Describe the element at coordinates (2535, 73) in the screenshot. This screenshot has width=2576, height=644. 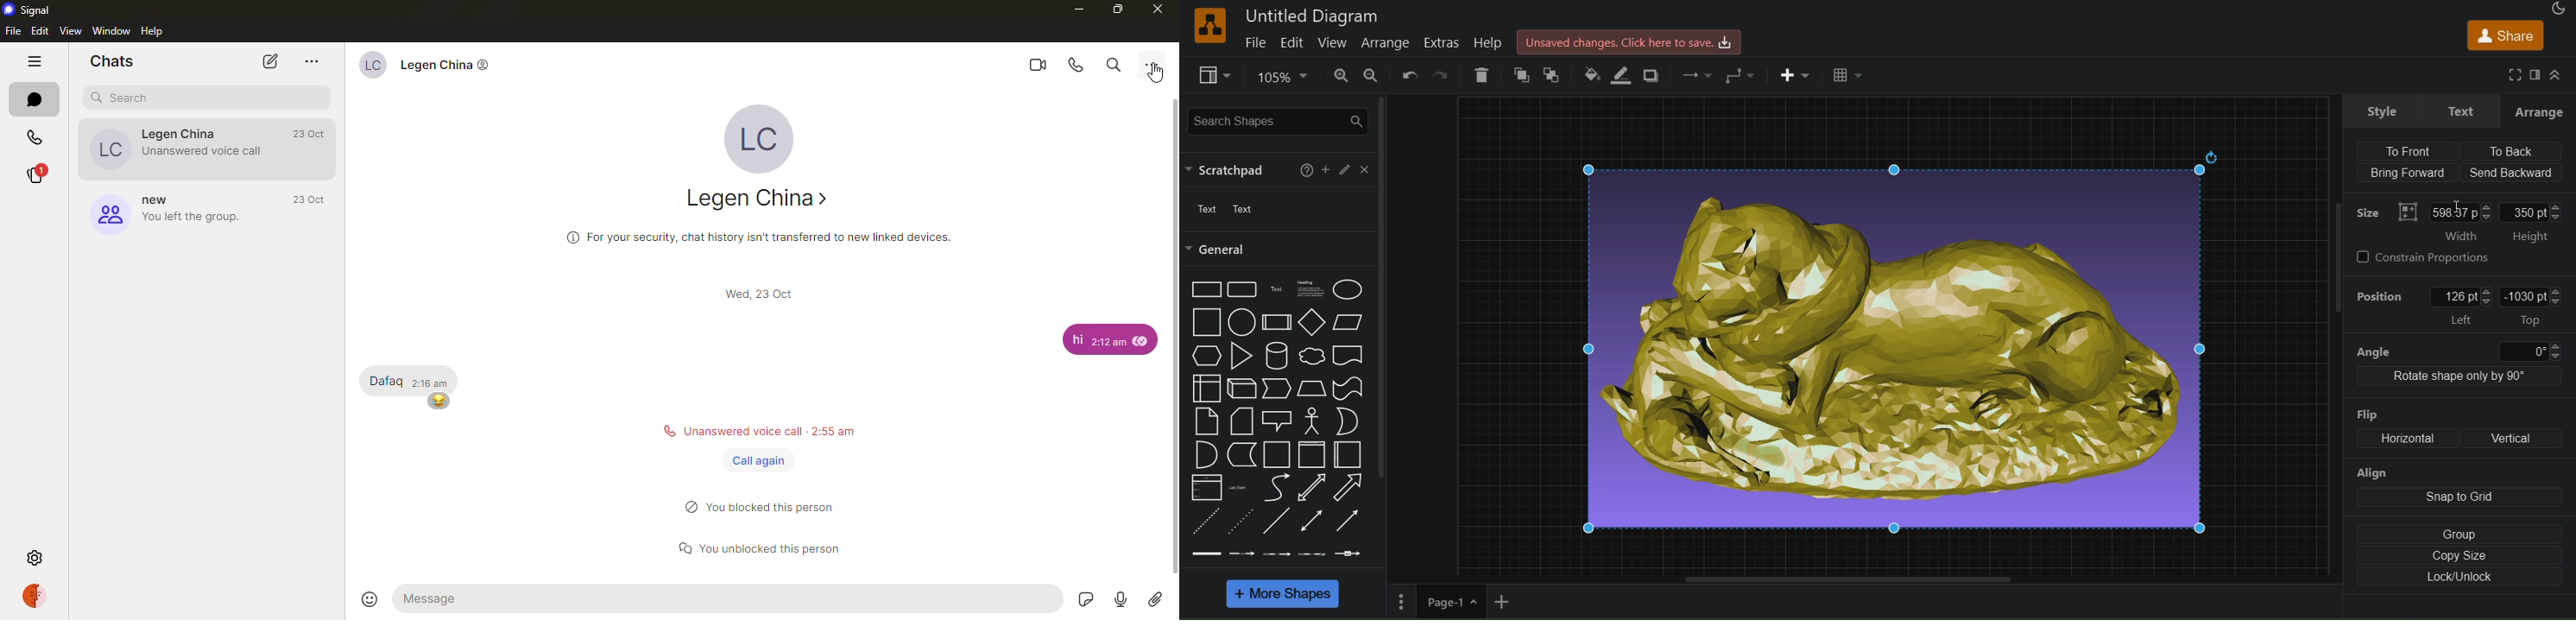
I see `format` at that location.